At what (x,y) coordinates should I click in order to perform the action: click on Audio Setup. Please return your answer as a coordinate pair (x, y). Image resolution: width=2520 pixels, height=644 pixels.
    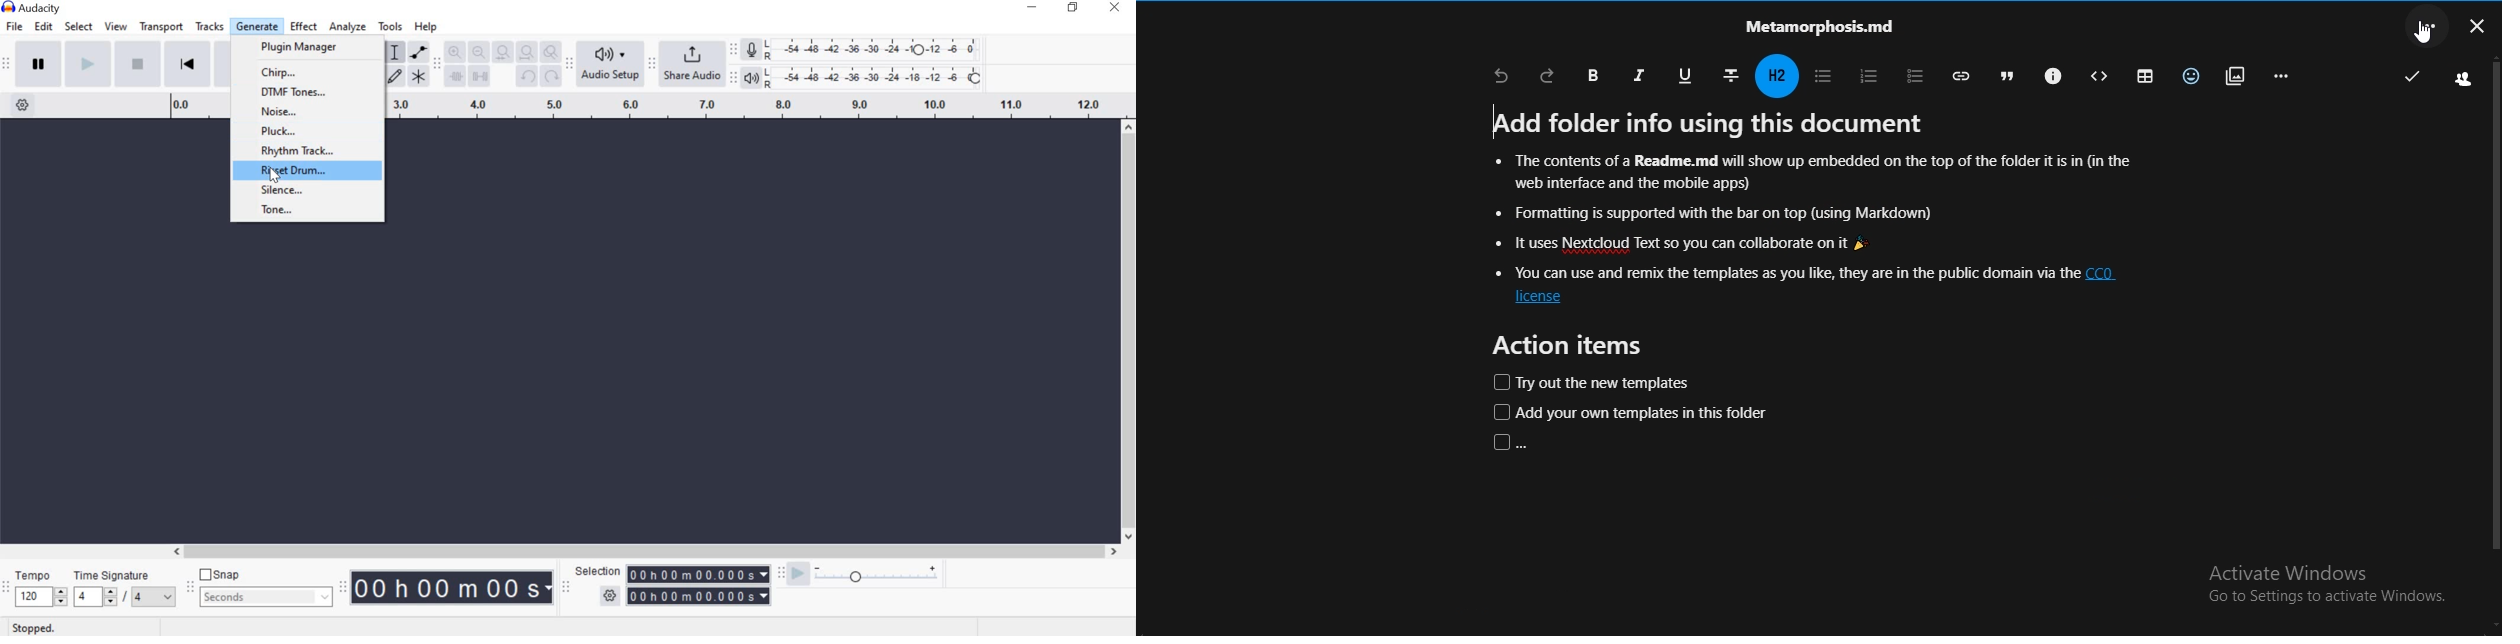
    Looking at the image, I should click on (608, 63).